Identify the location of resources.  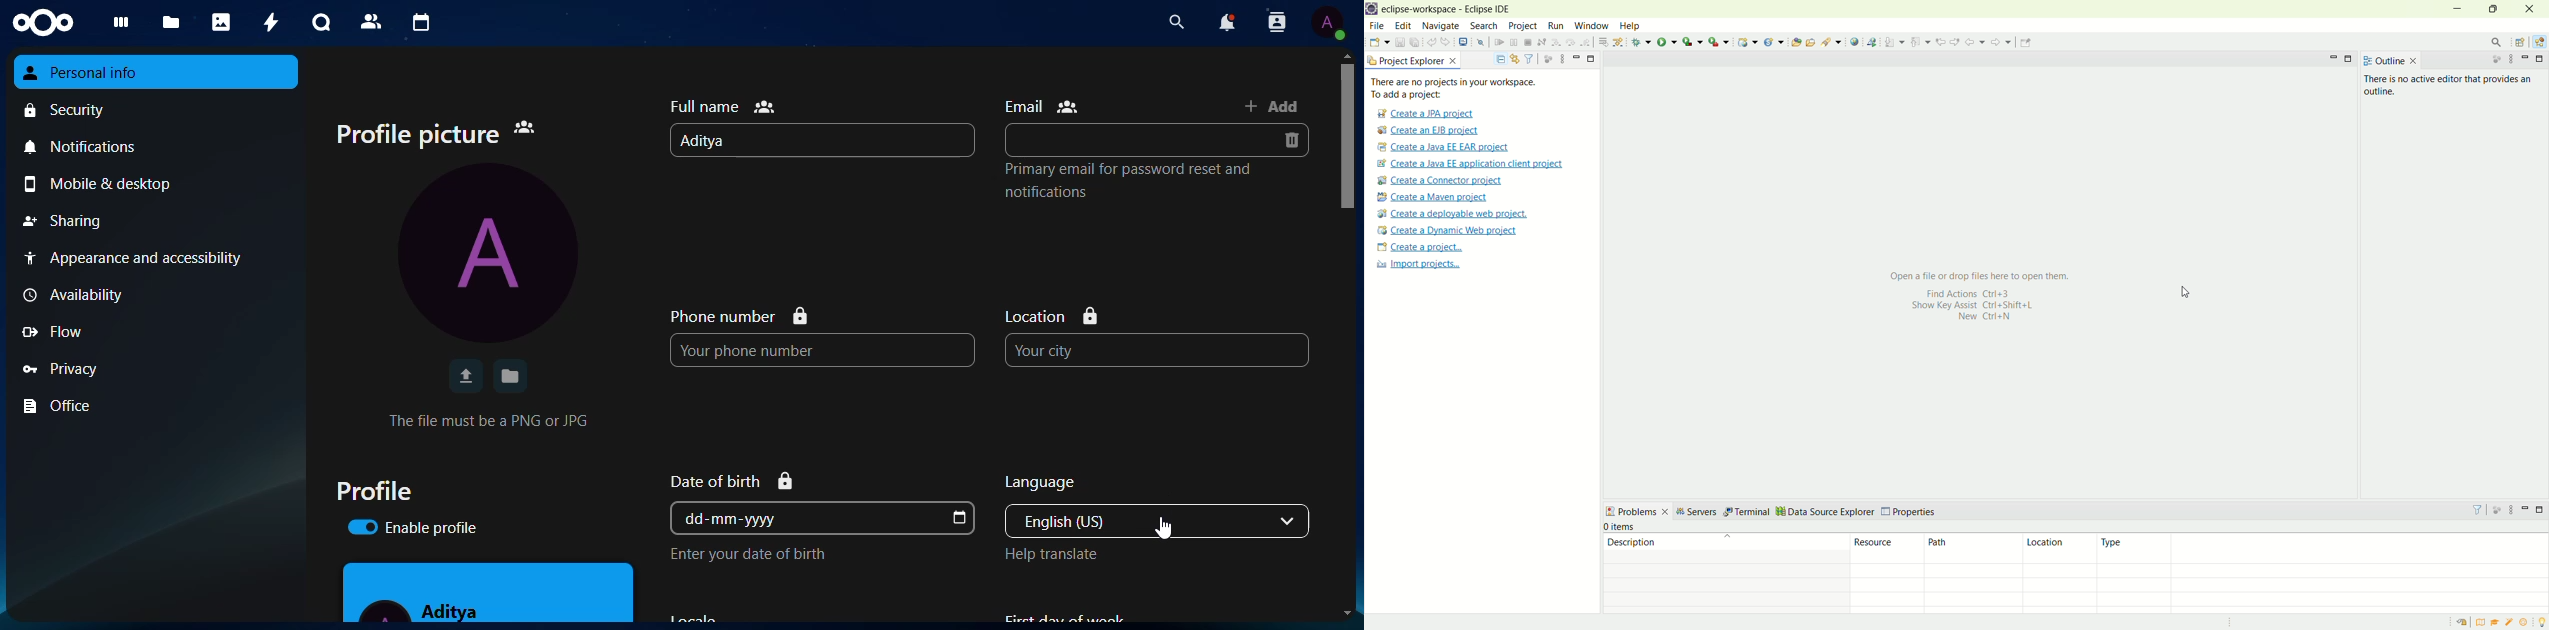
(1888, 548).